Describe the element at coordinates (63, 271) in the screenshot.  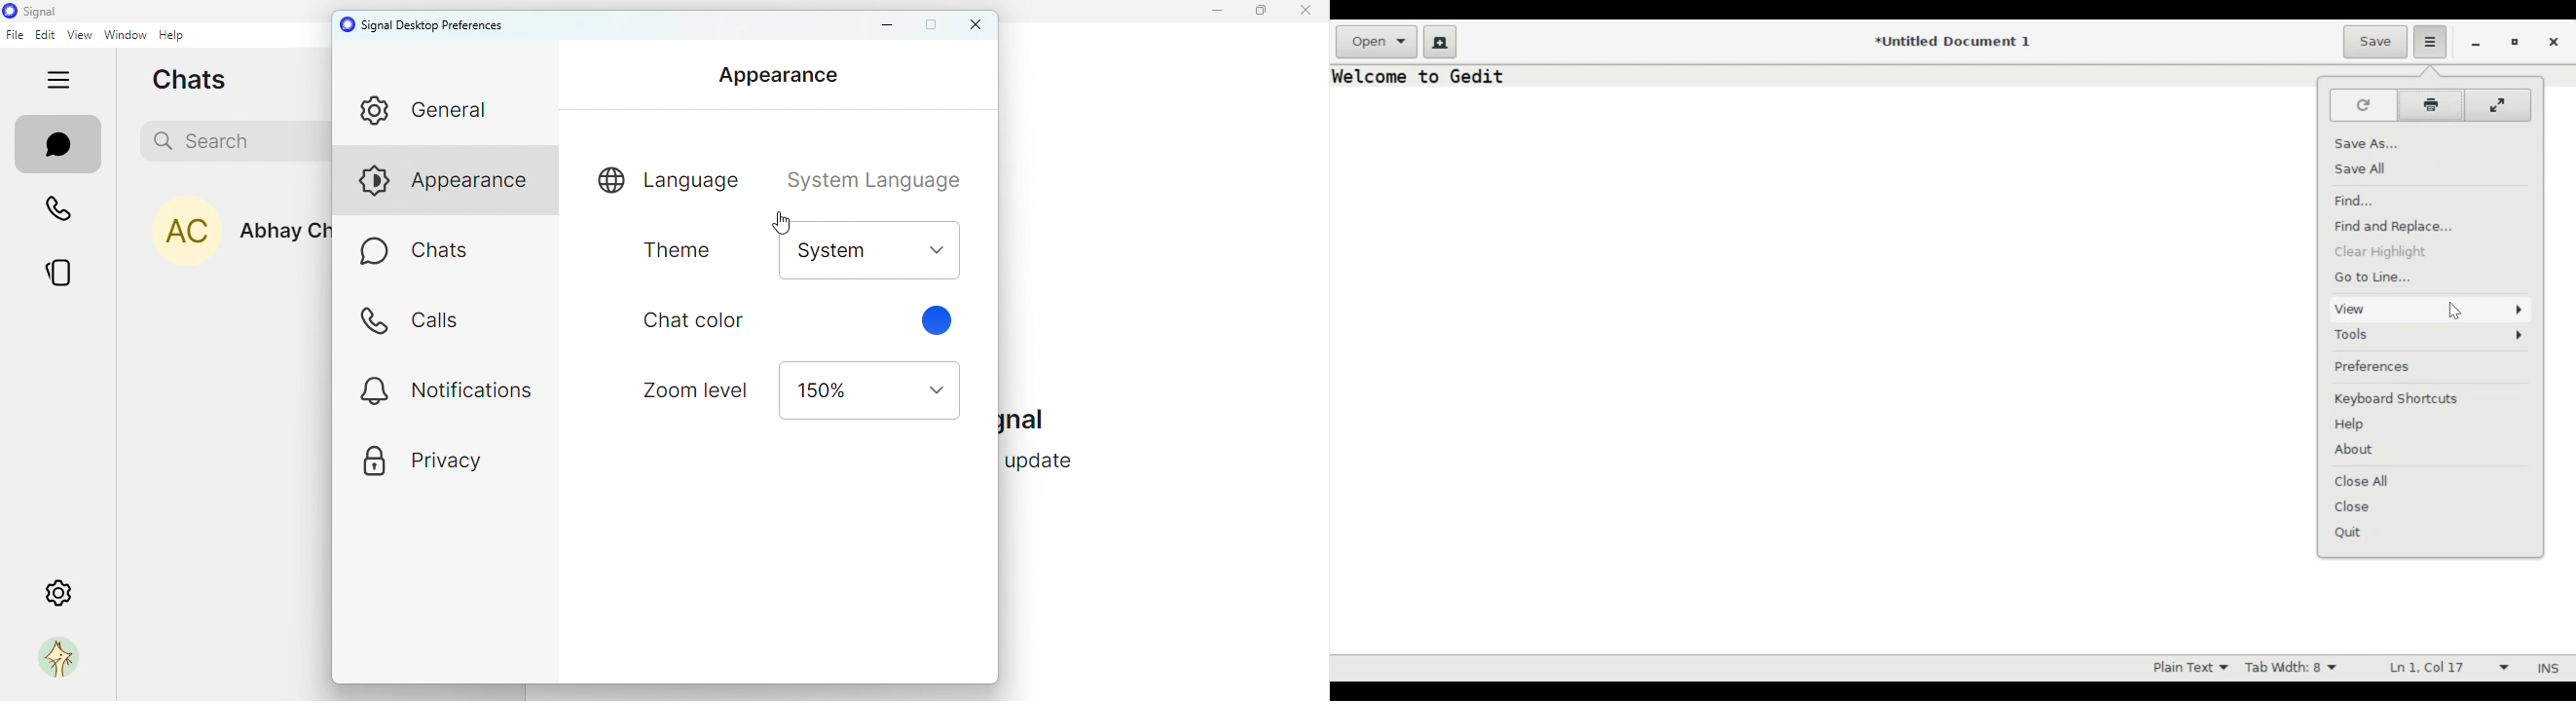
I see `stories` at that location.